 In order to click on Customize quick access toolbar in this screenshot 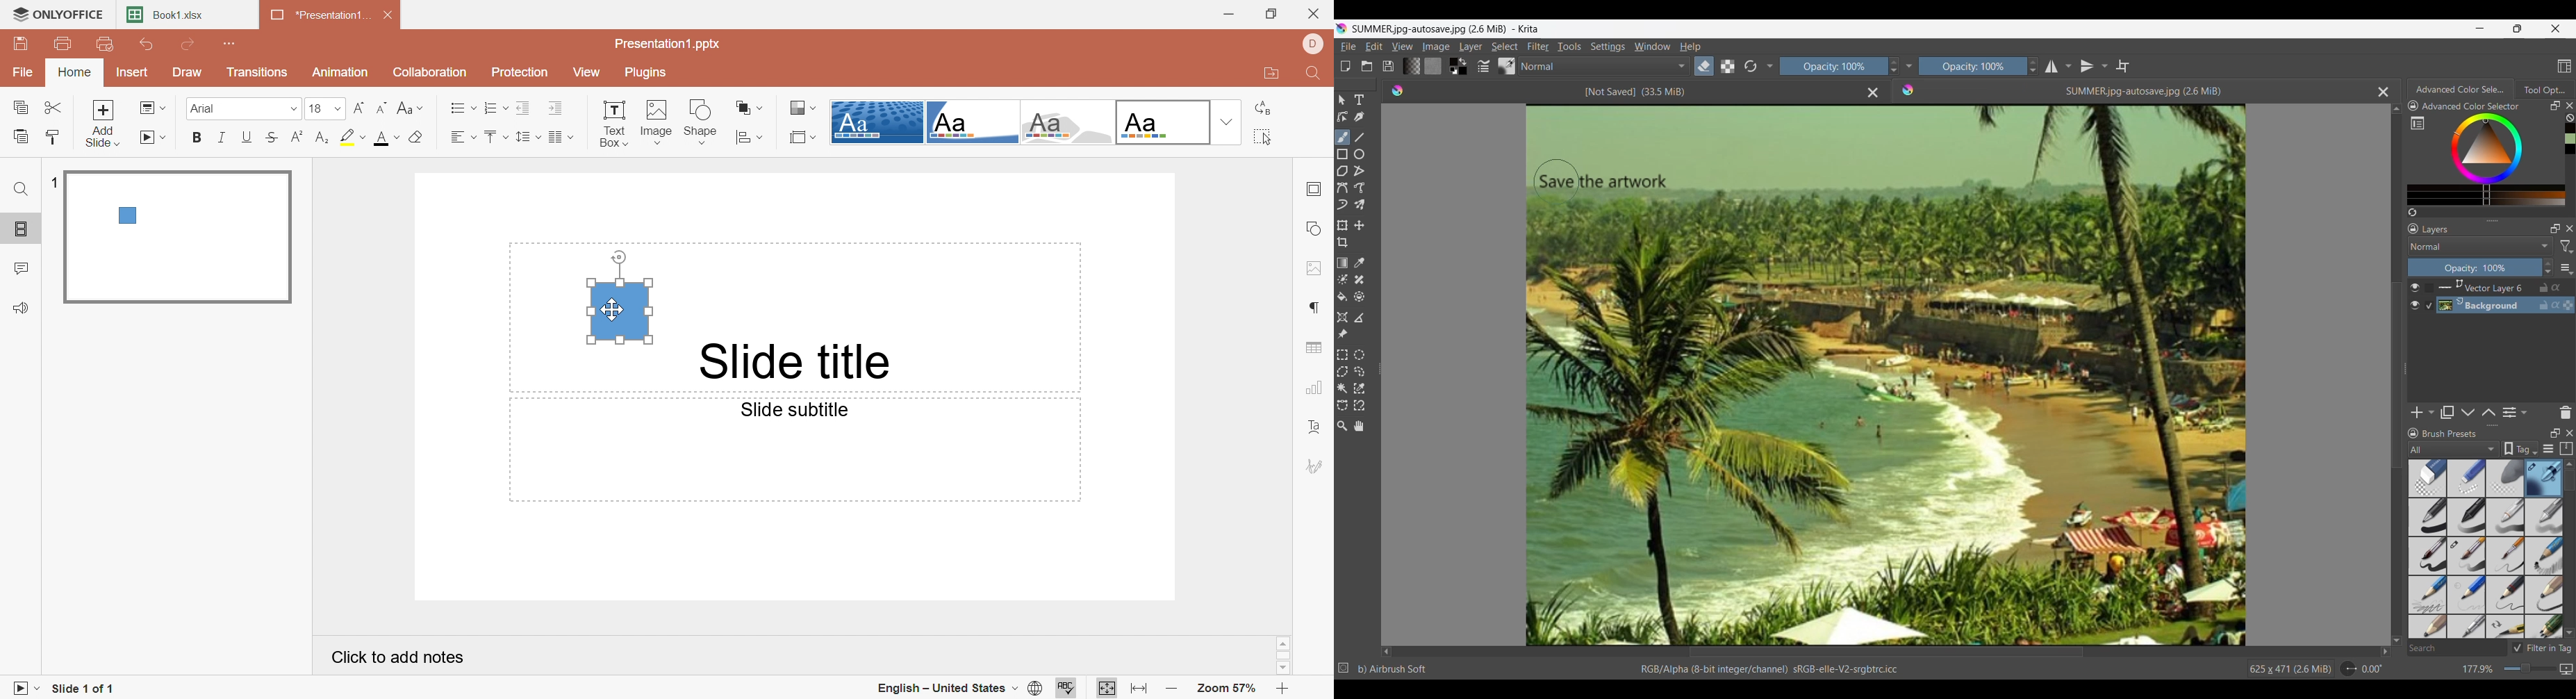, I will do `click(229, 44)`.